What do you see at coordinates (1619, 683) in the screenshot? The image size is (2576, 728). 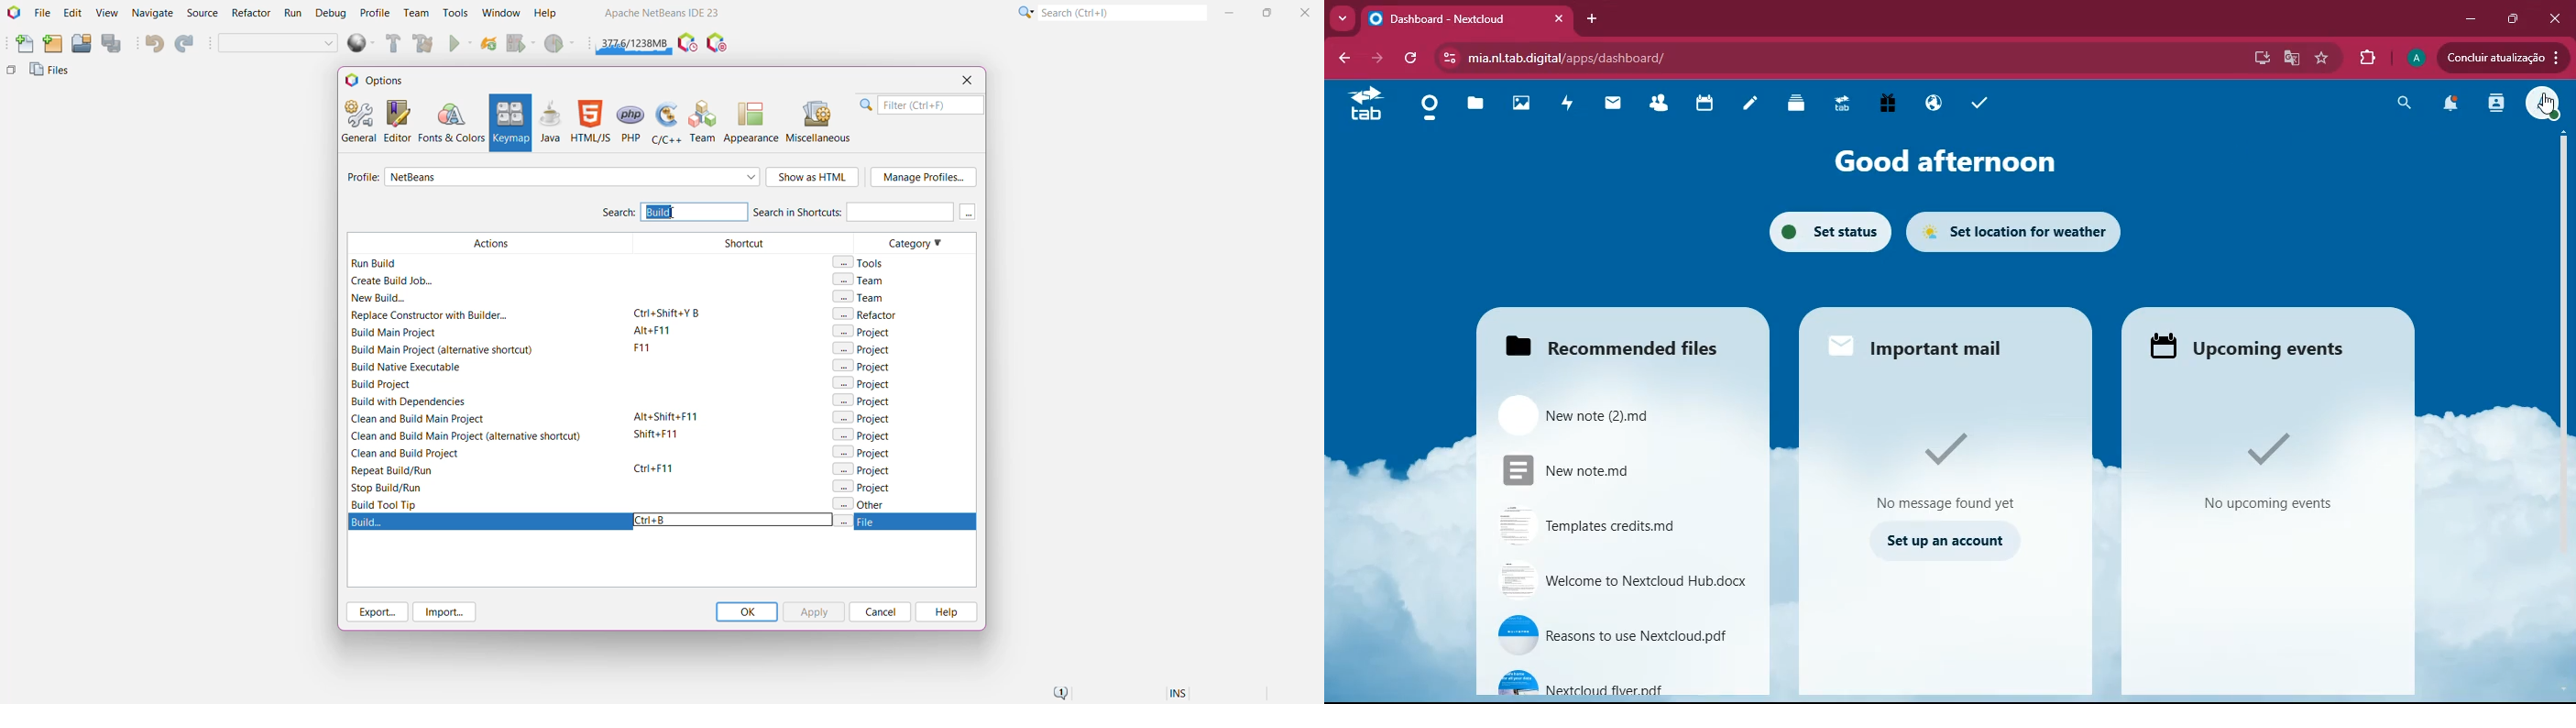 I see `file` at bounding box center [1619, 683].